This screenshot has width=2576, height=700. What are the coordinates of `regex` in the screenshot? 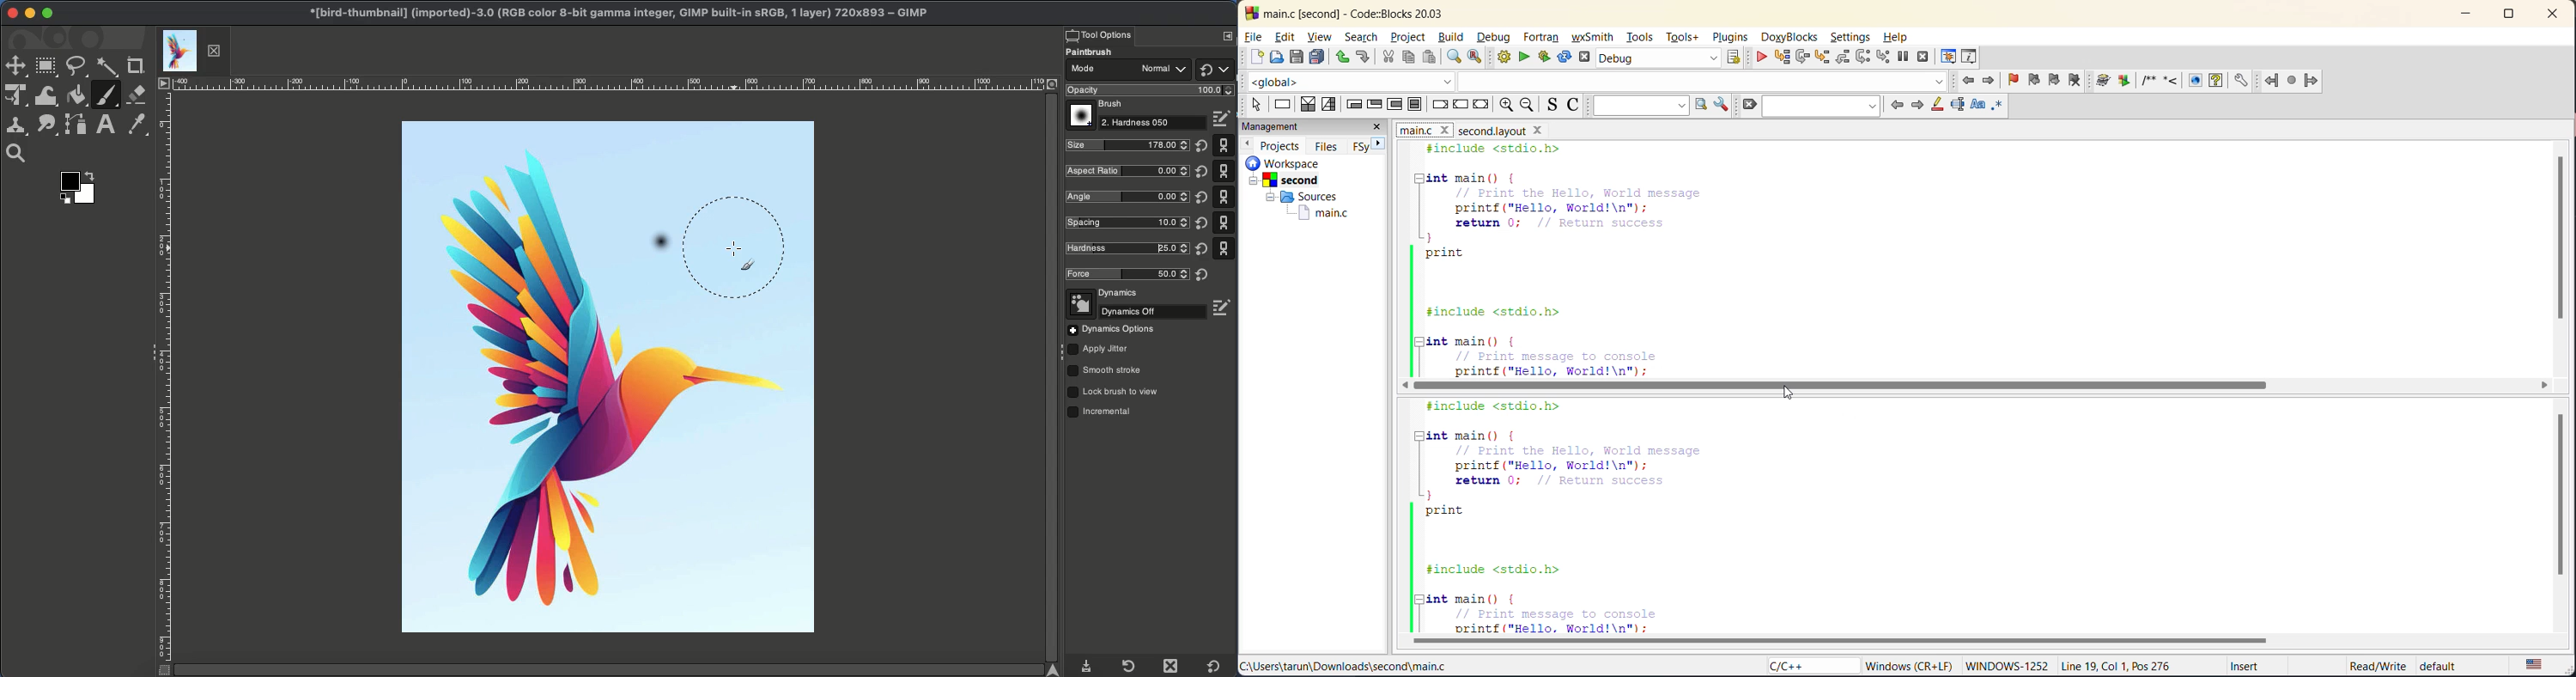 It's located at (1998, 107).